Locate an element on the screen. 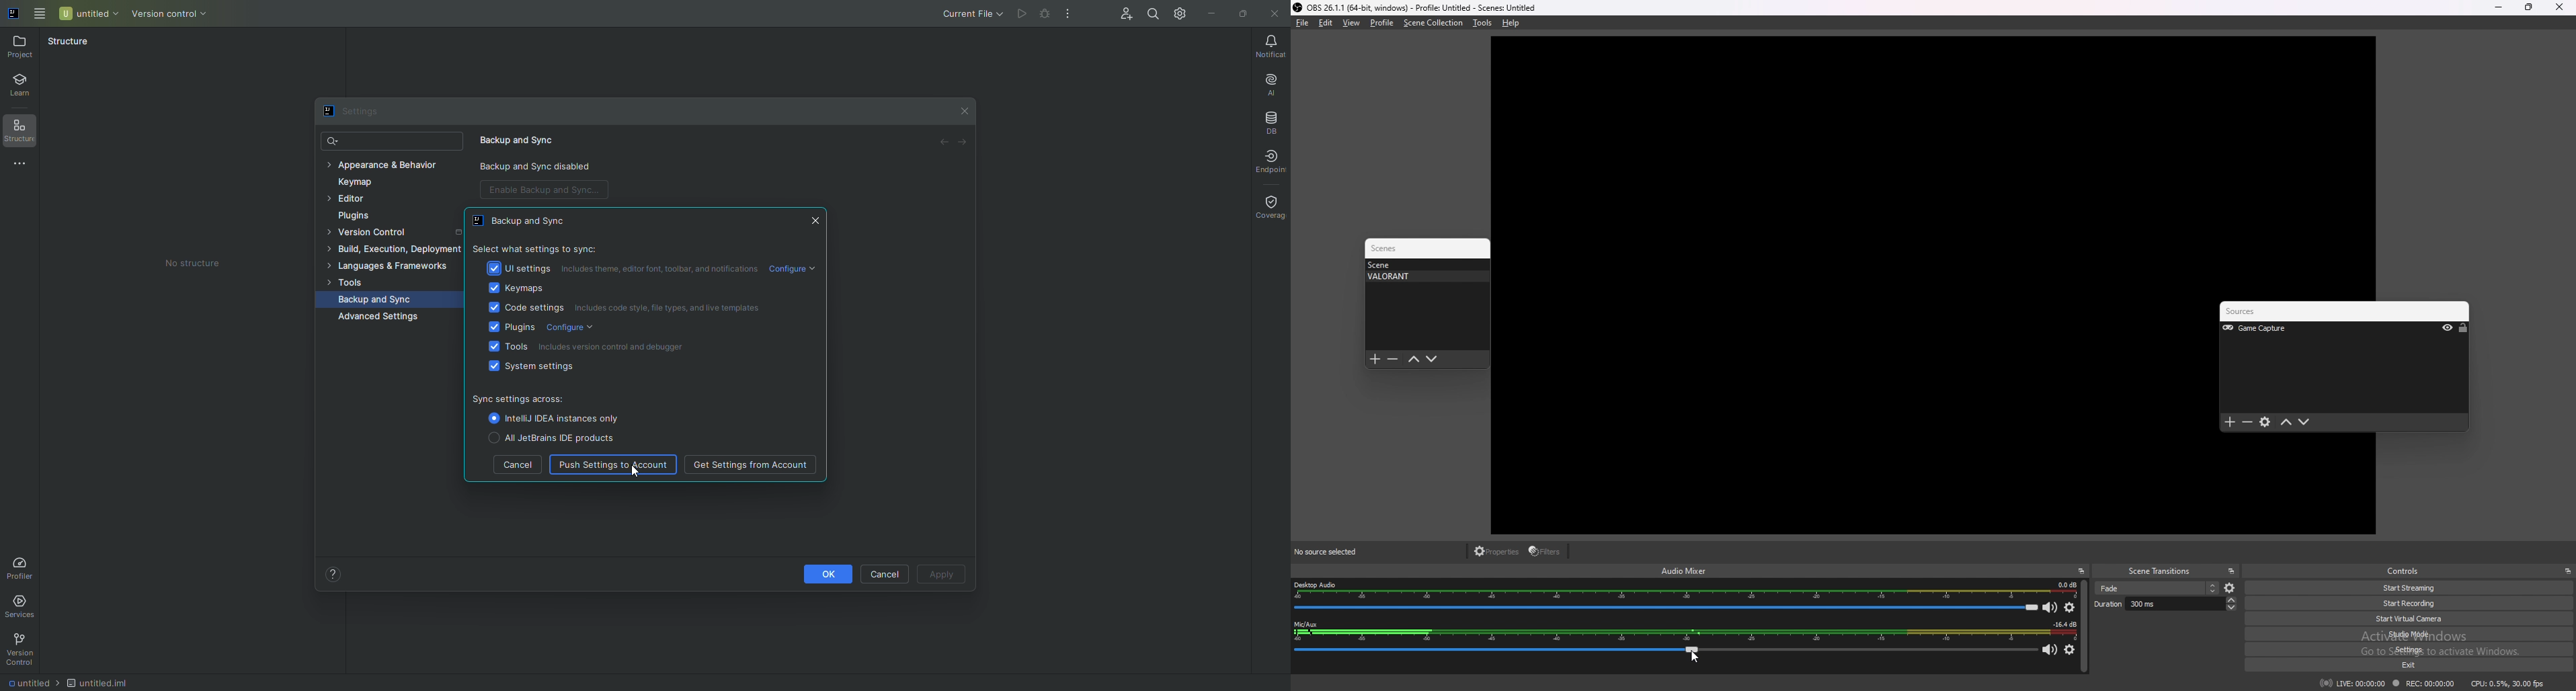 The image size is (2576, 700). start streaming is located at coordinates (2410, 589).